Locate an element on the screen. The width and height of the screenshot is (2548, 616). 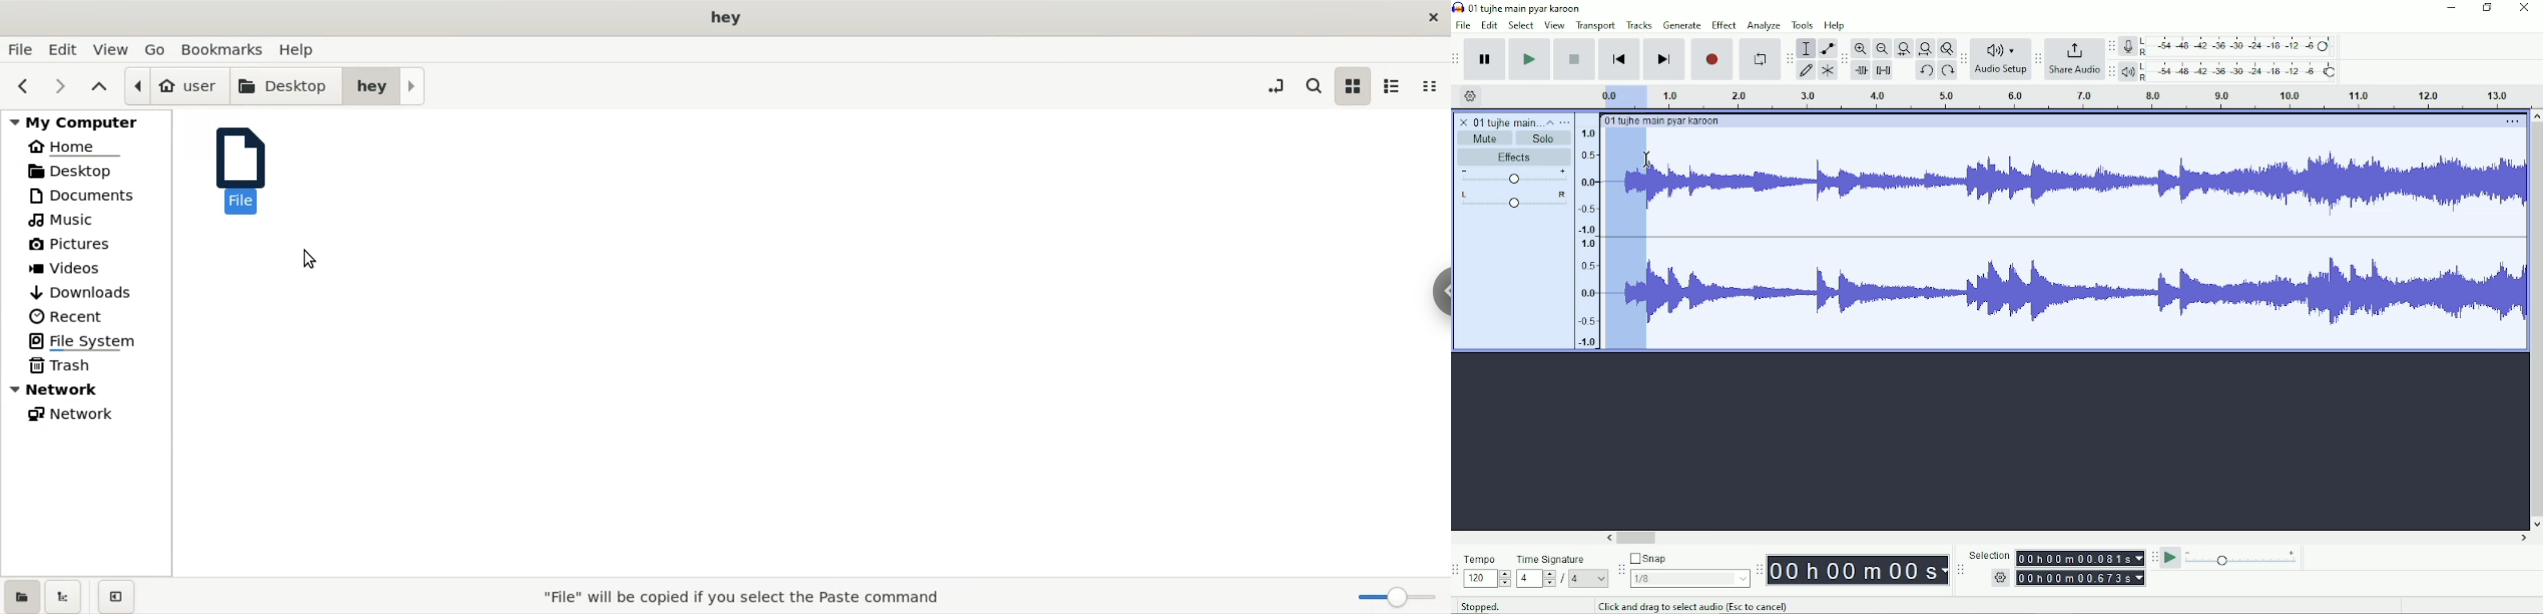
Play duration is located at coordinates (2086, 97).